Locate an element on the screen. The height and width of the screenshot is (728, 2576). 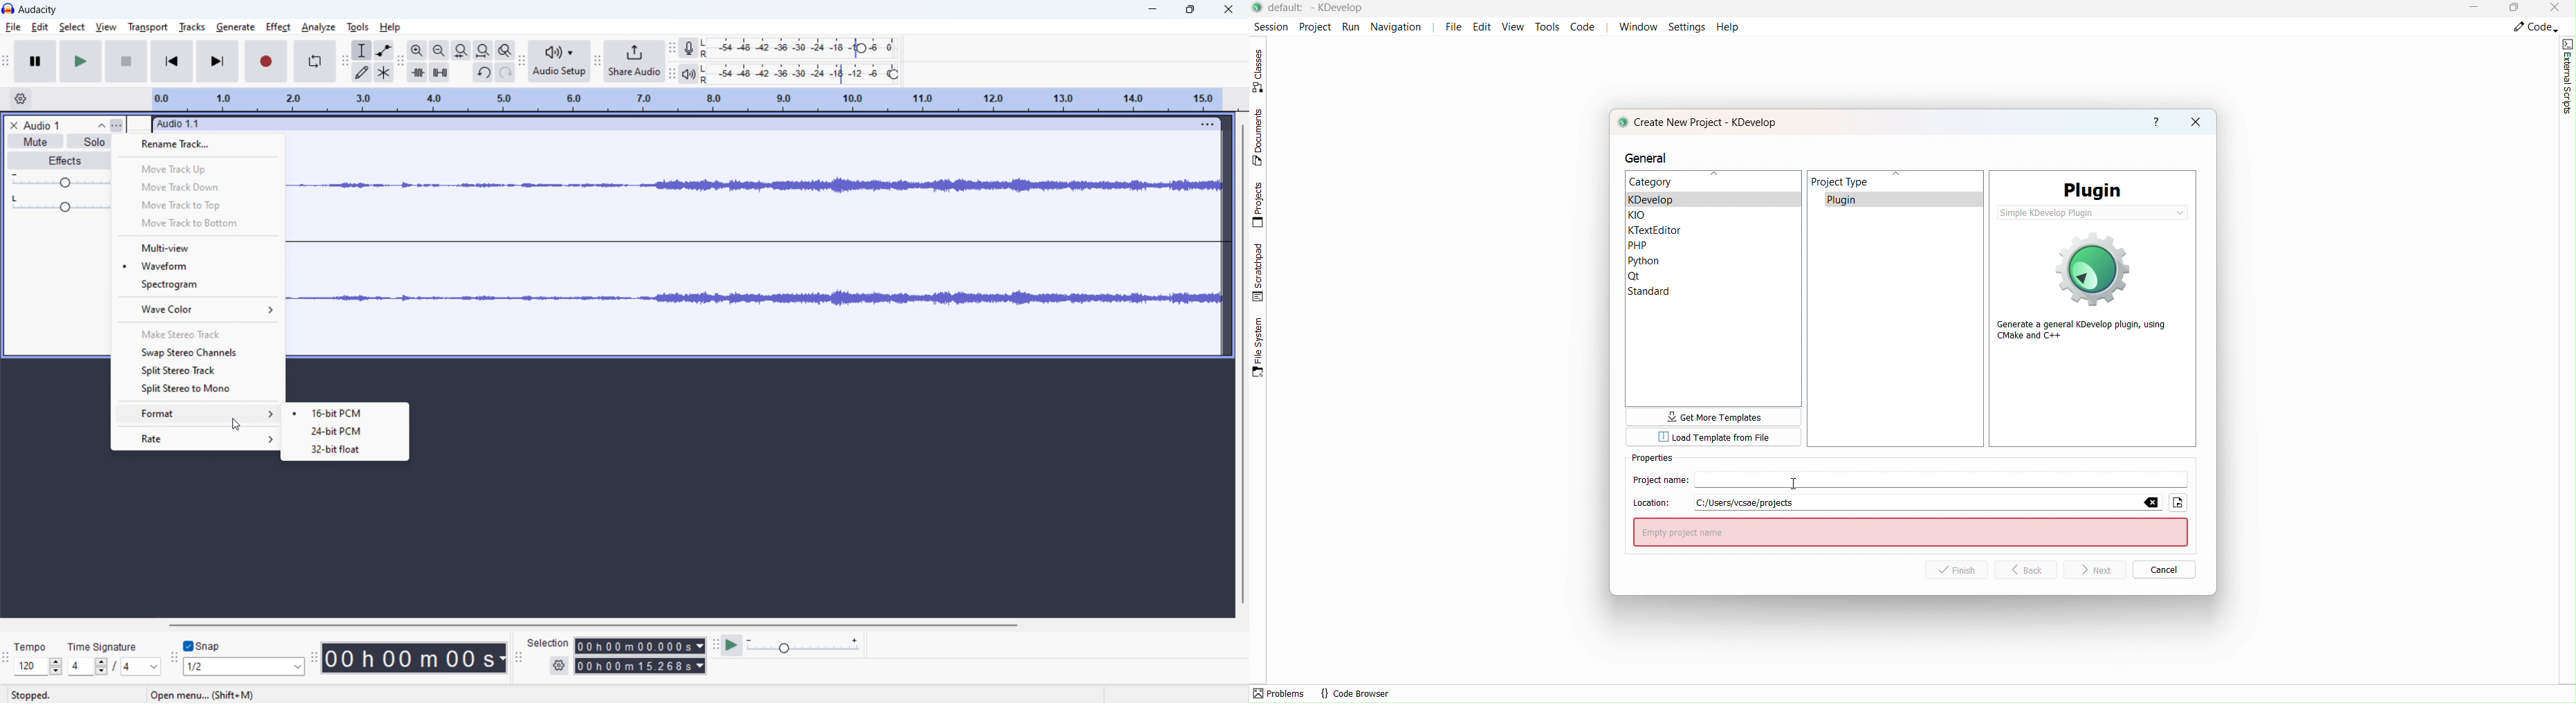
make stereo track is located at coordinates (197, 334).